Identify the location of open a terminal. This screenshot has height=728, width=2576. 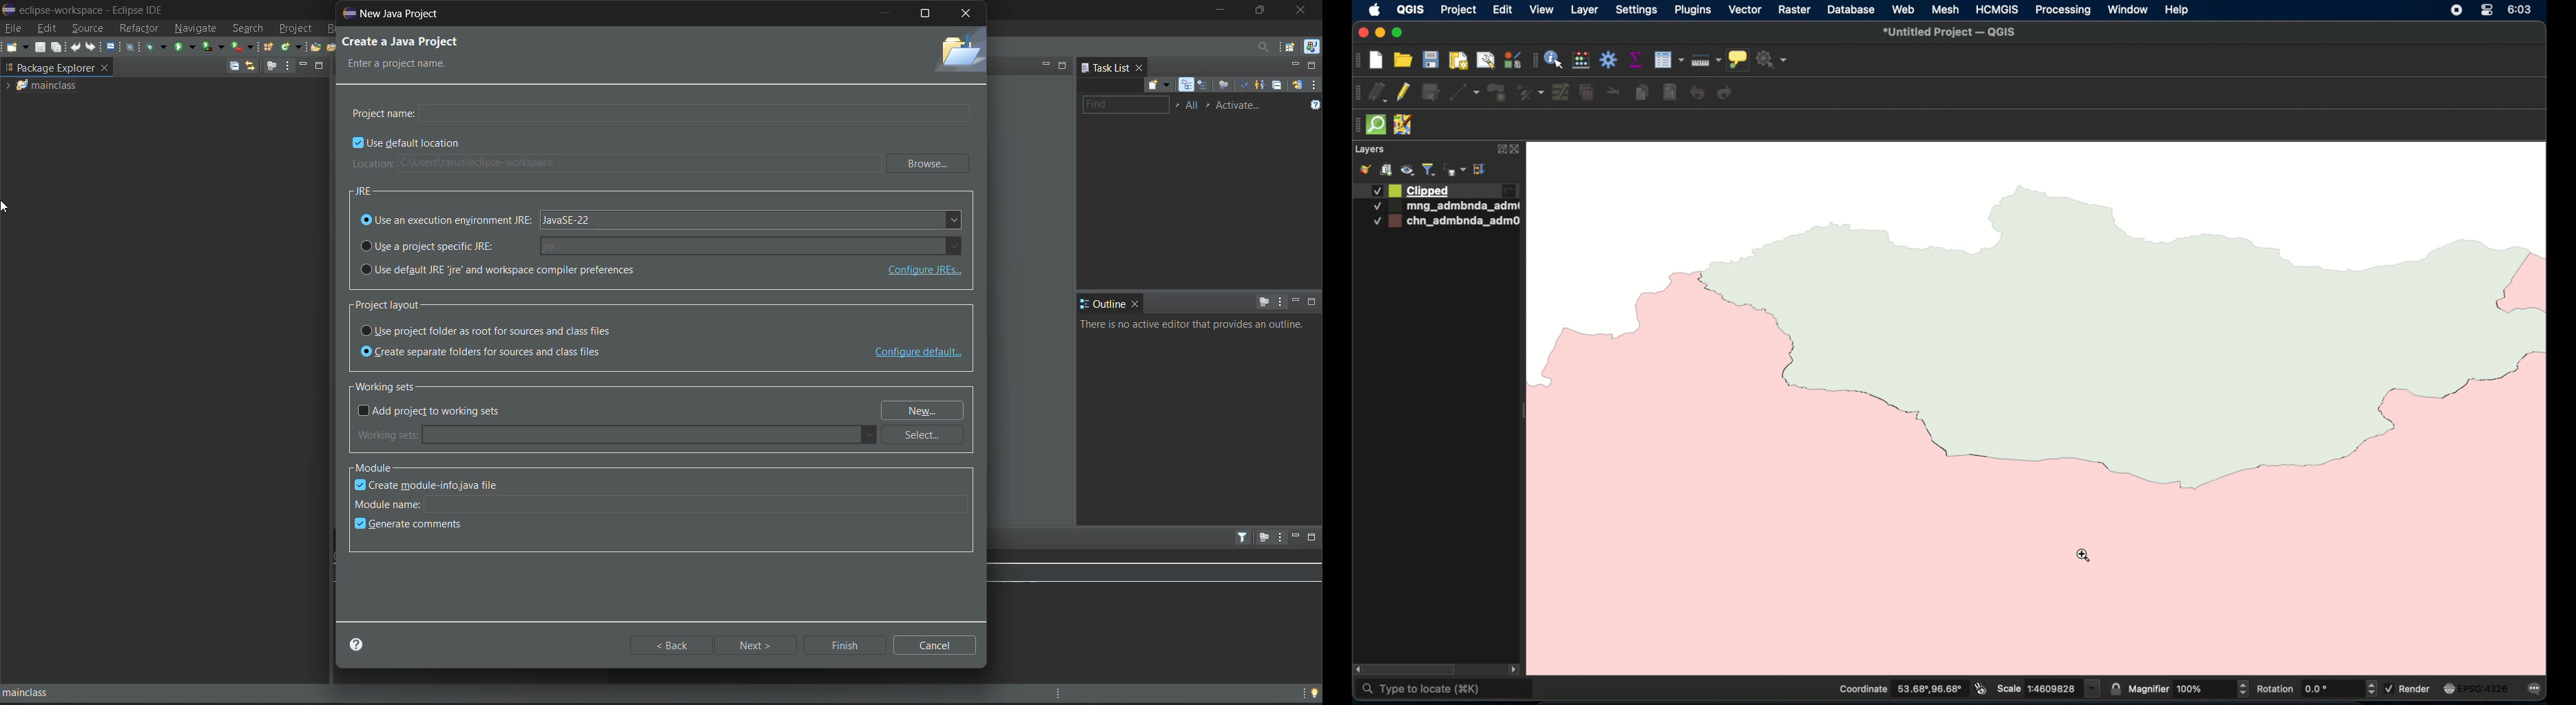
(112, 46).